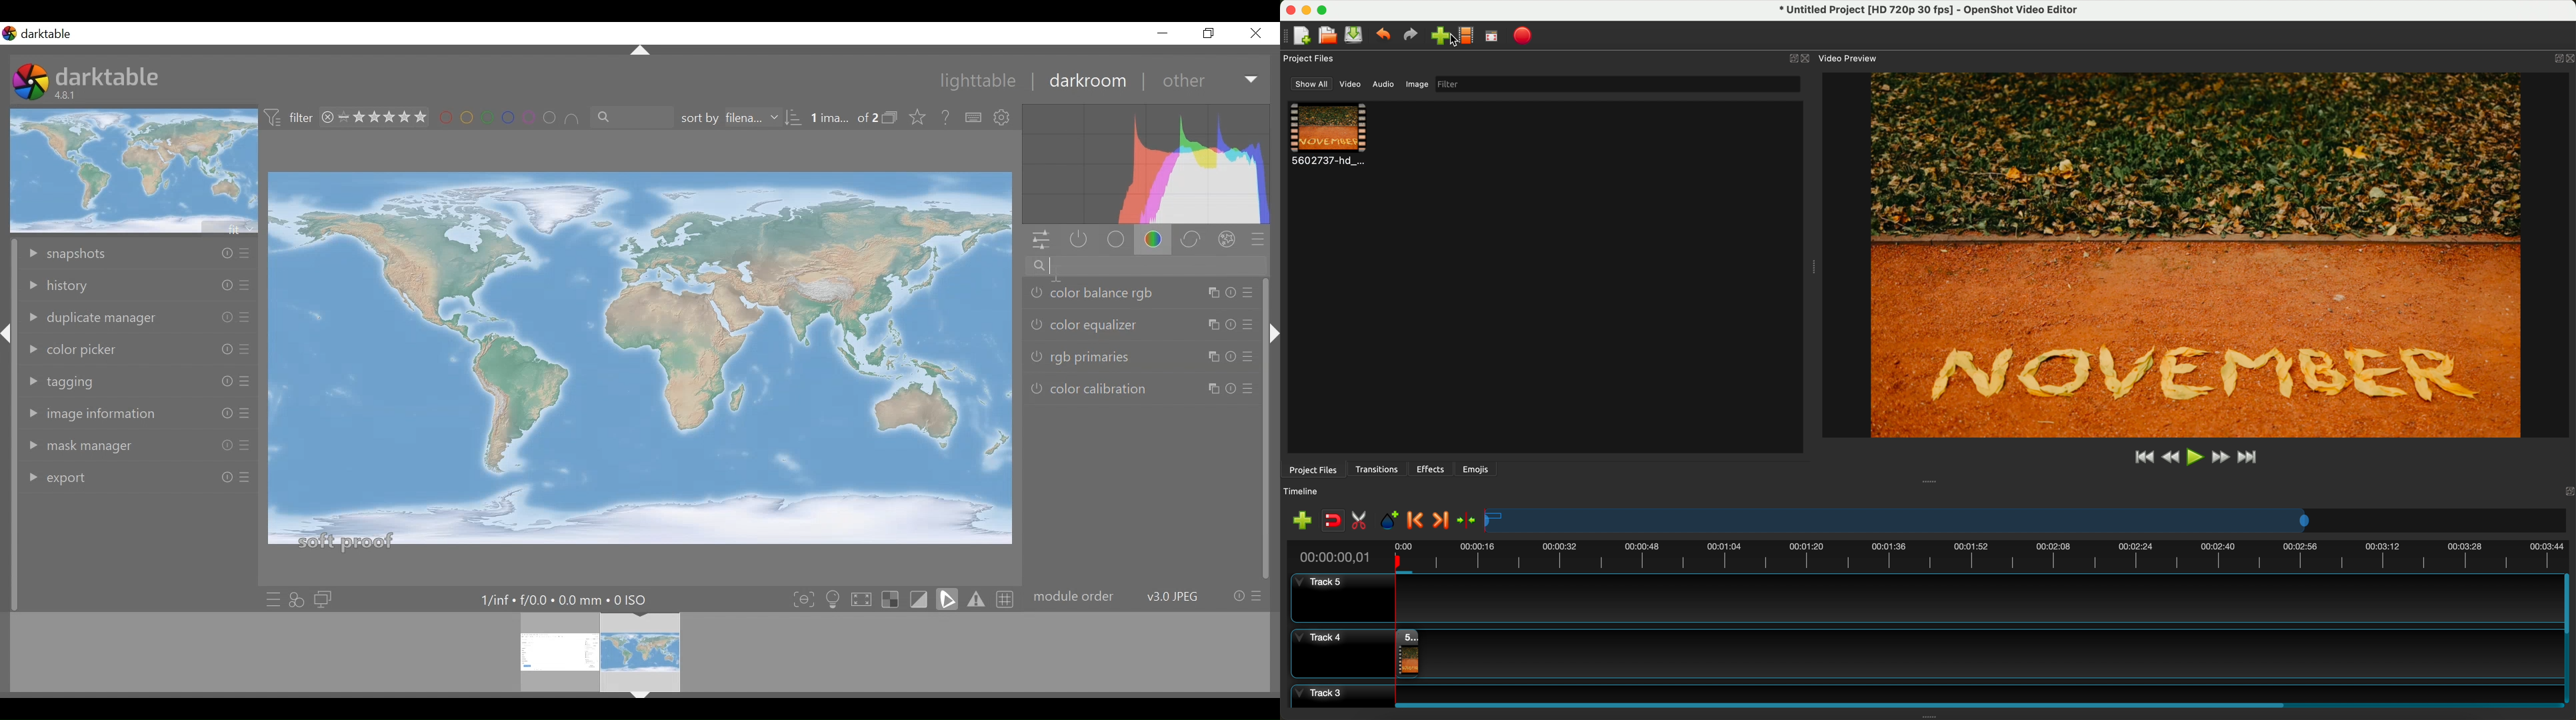 The image size is (2576, 728). Describe the element at coordinates (2201, 254) in the screenshot. I see `pREVIEW` at that location.